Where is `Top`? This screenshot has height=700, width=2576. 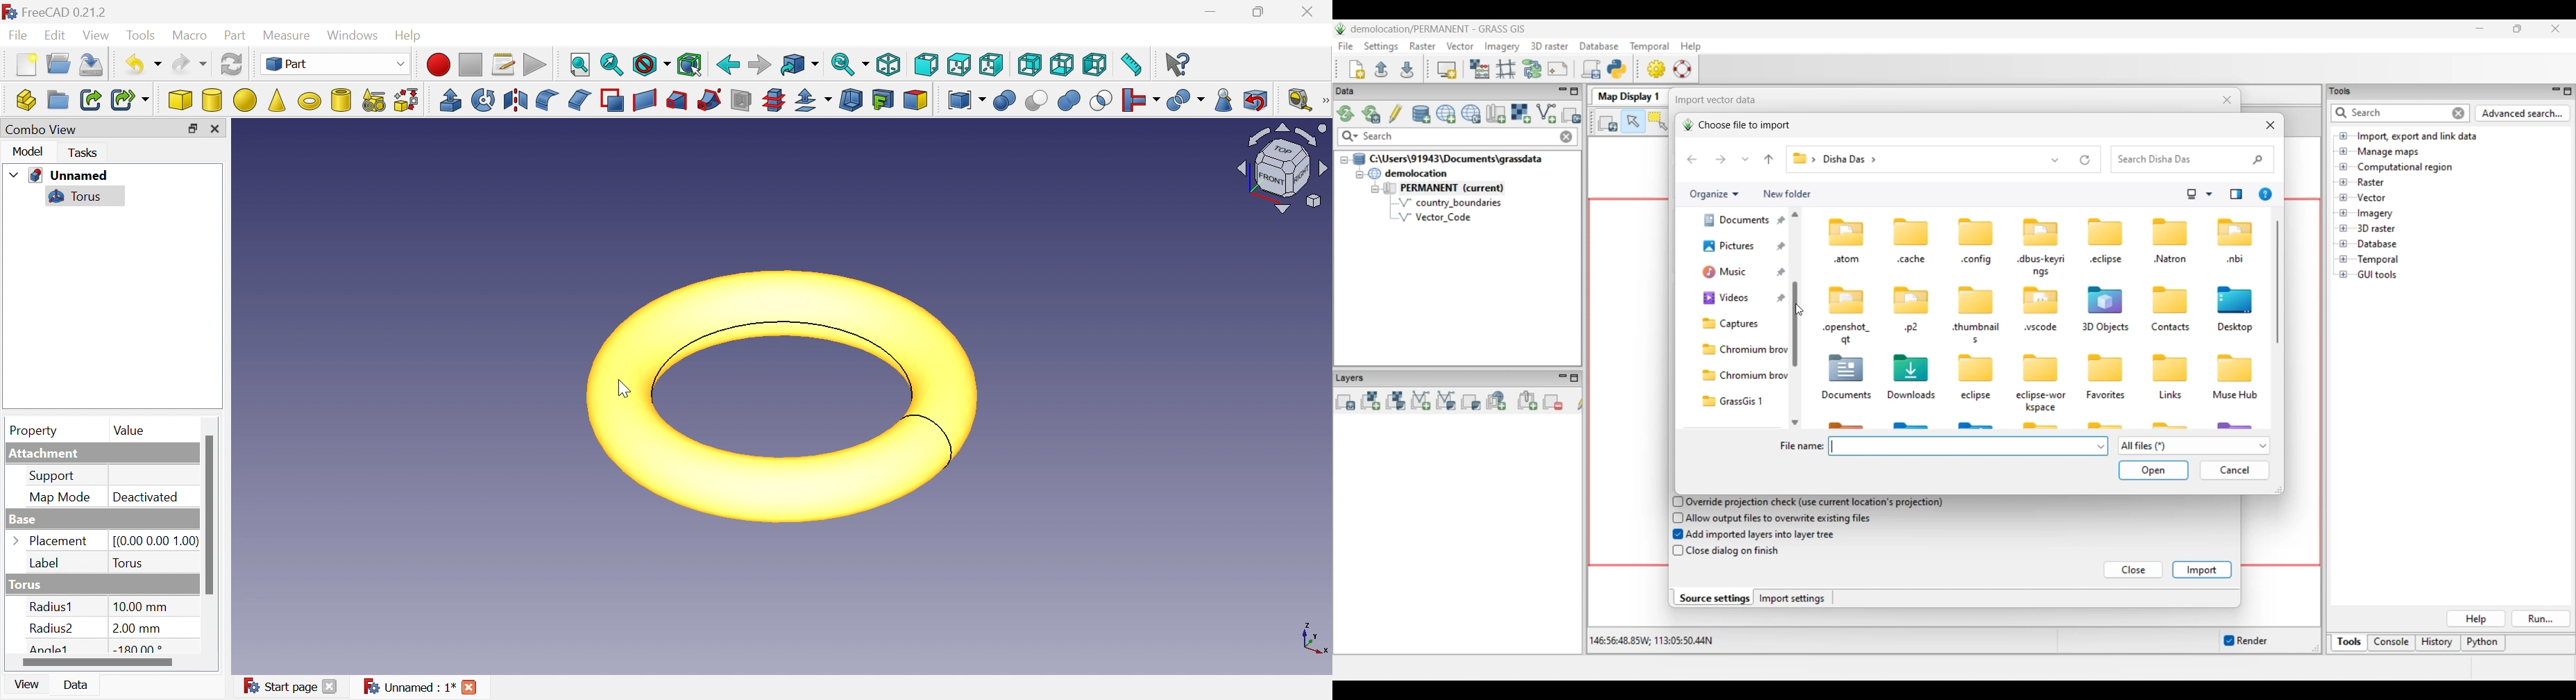
Top is located at coordinates (960, 63).